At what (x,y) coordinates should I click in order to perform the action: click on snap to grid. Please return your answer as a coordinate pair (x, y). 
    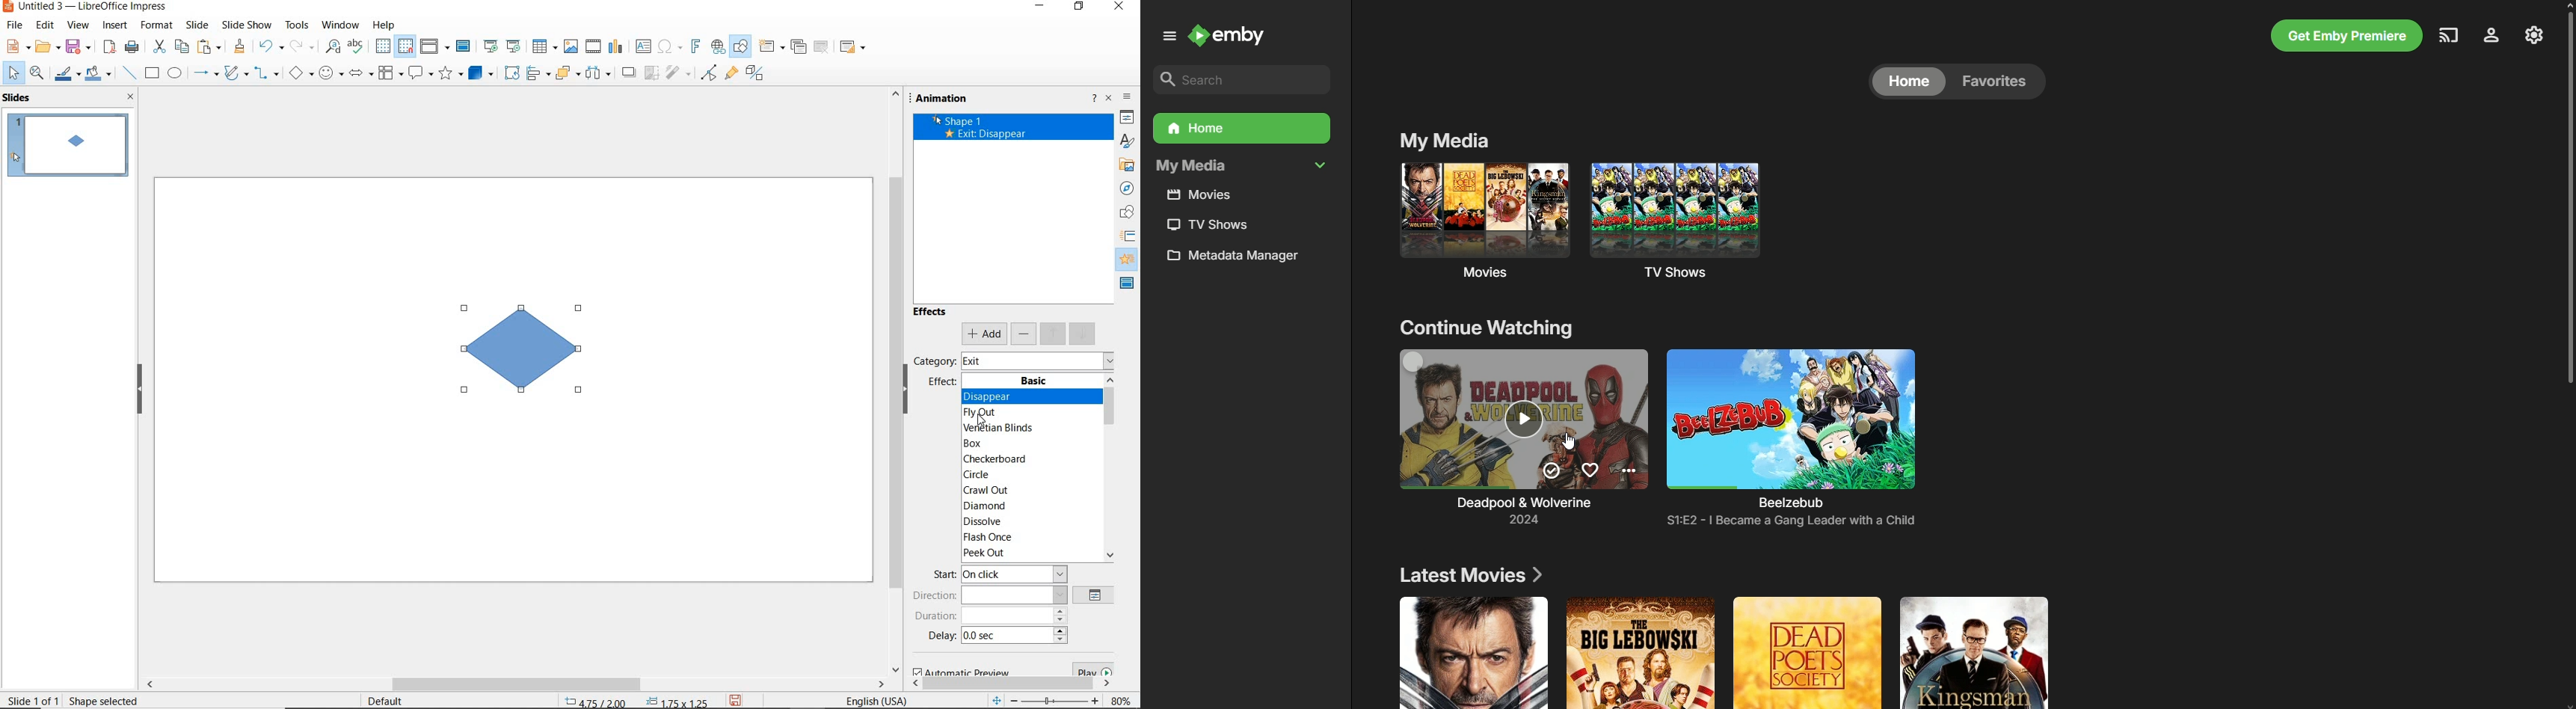
    Looking at the image, I should click on (406, 46).